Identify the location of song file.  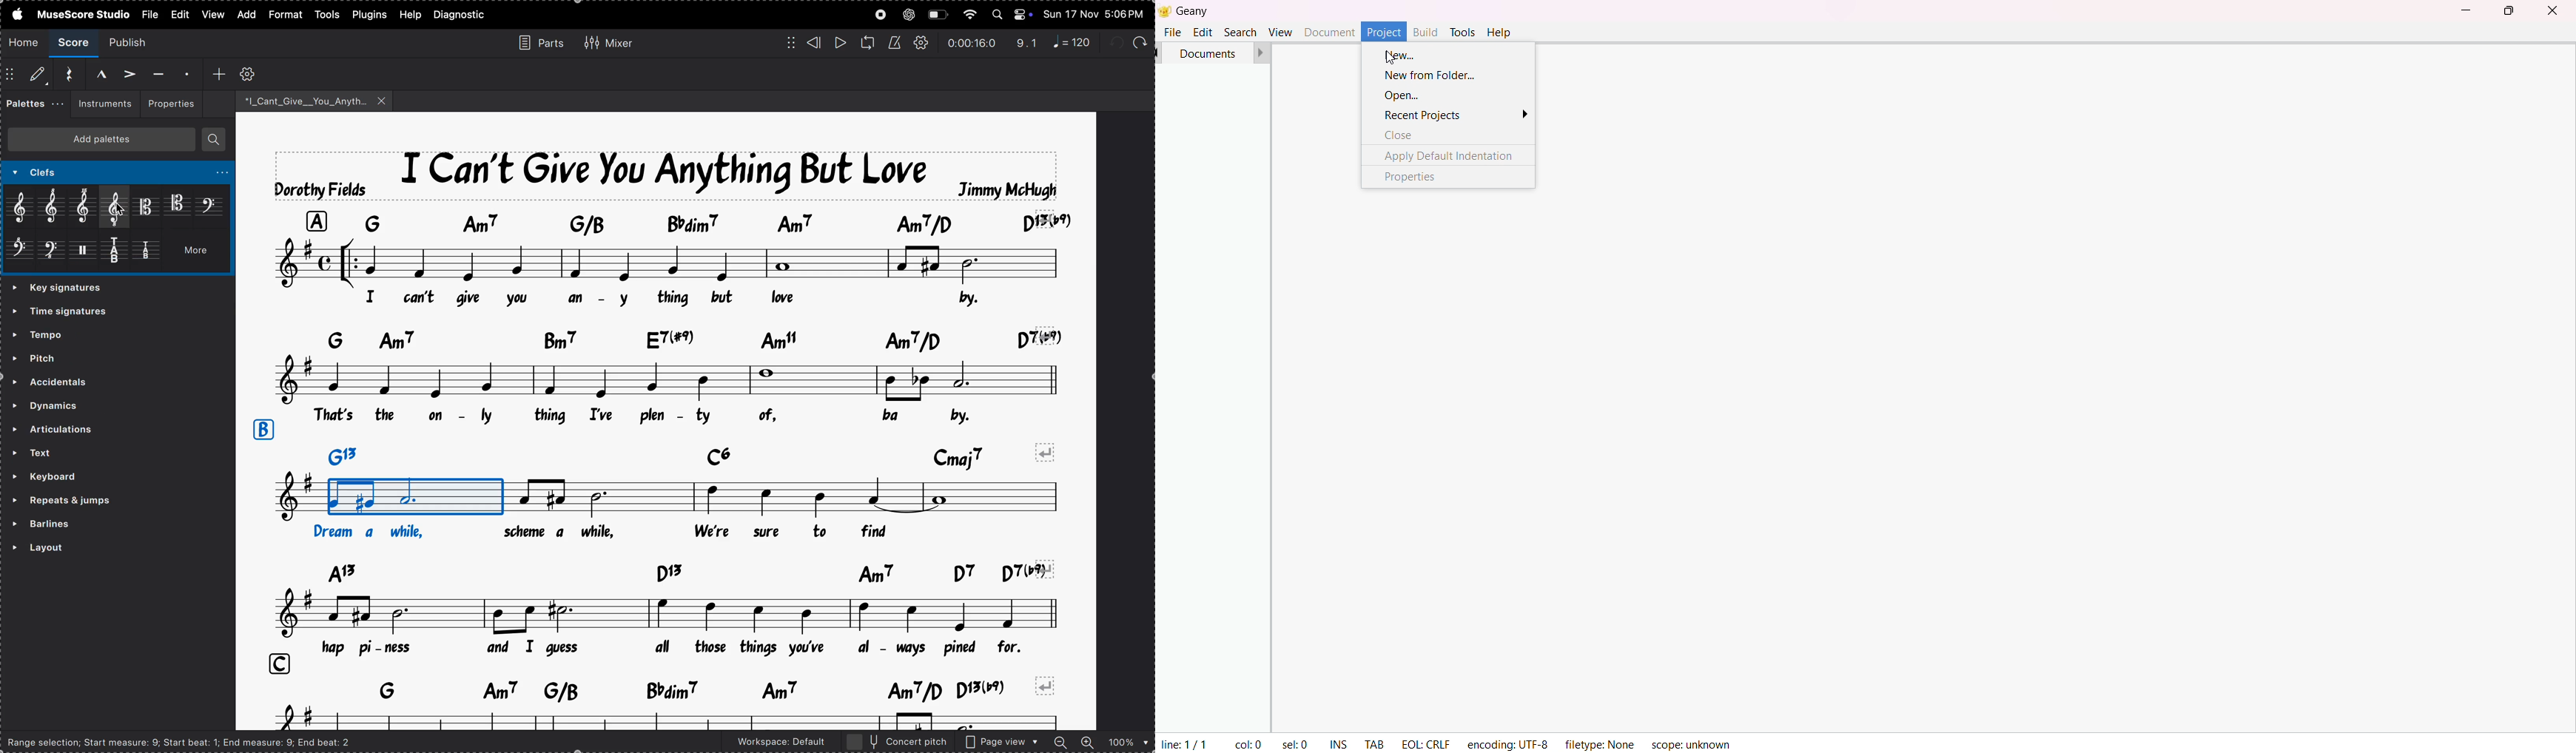
(315, 100).